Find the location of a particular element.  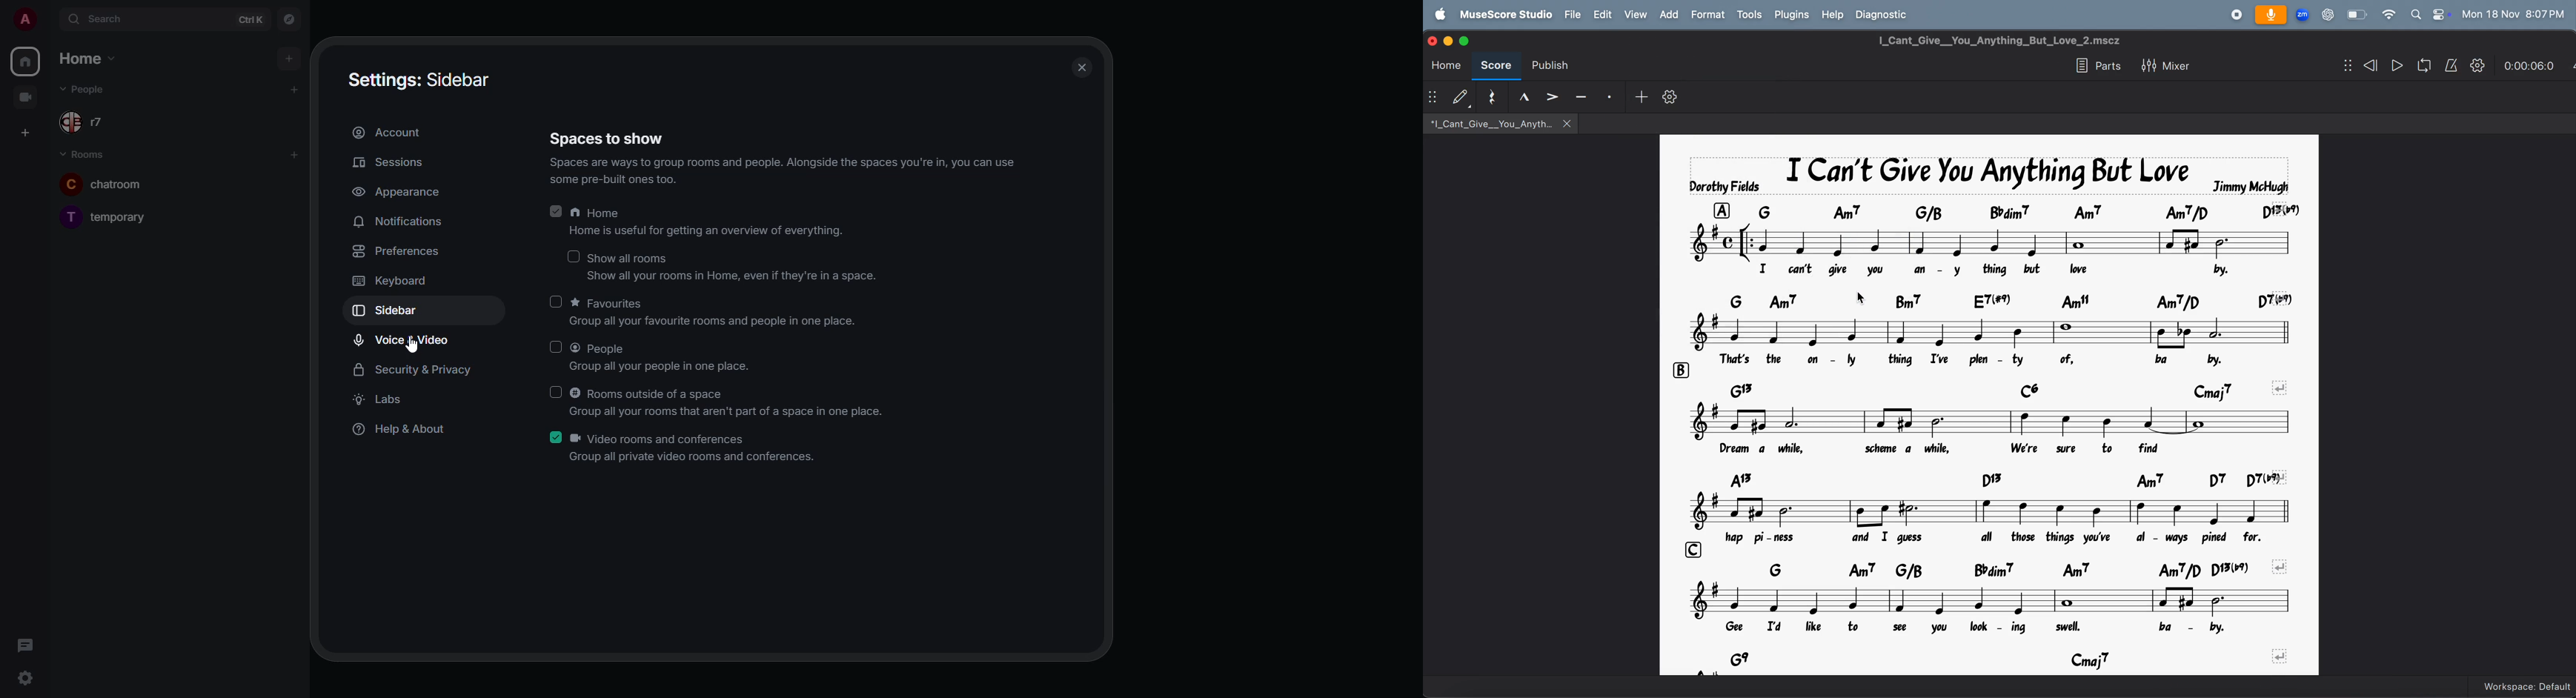

add is located at coordinates (289, 59).